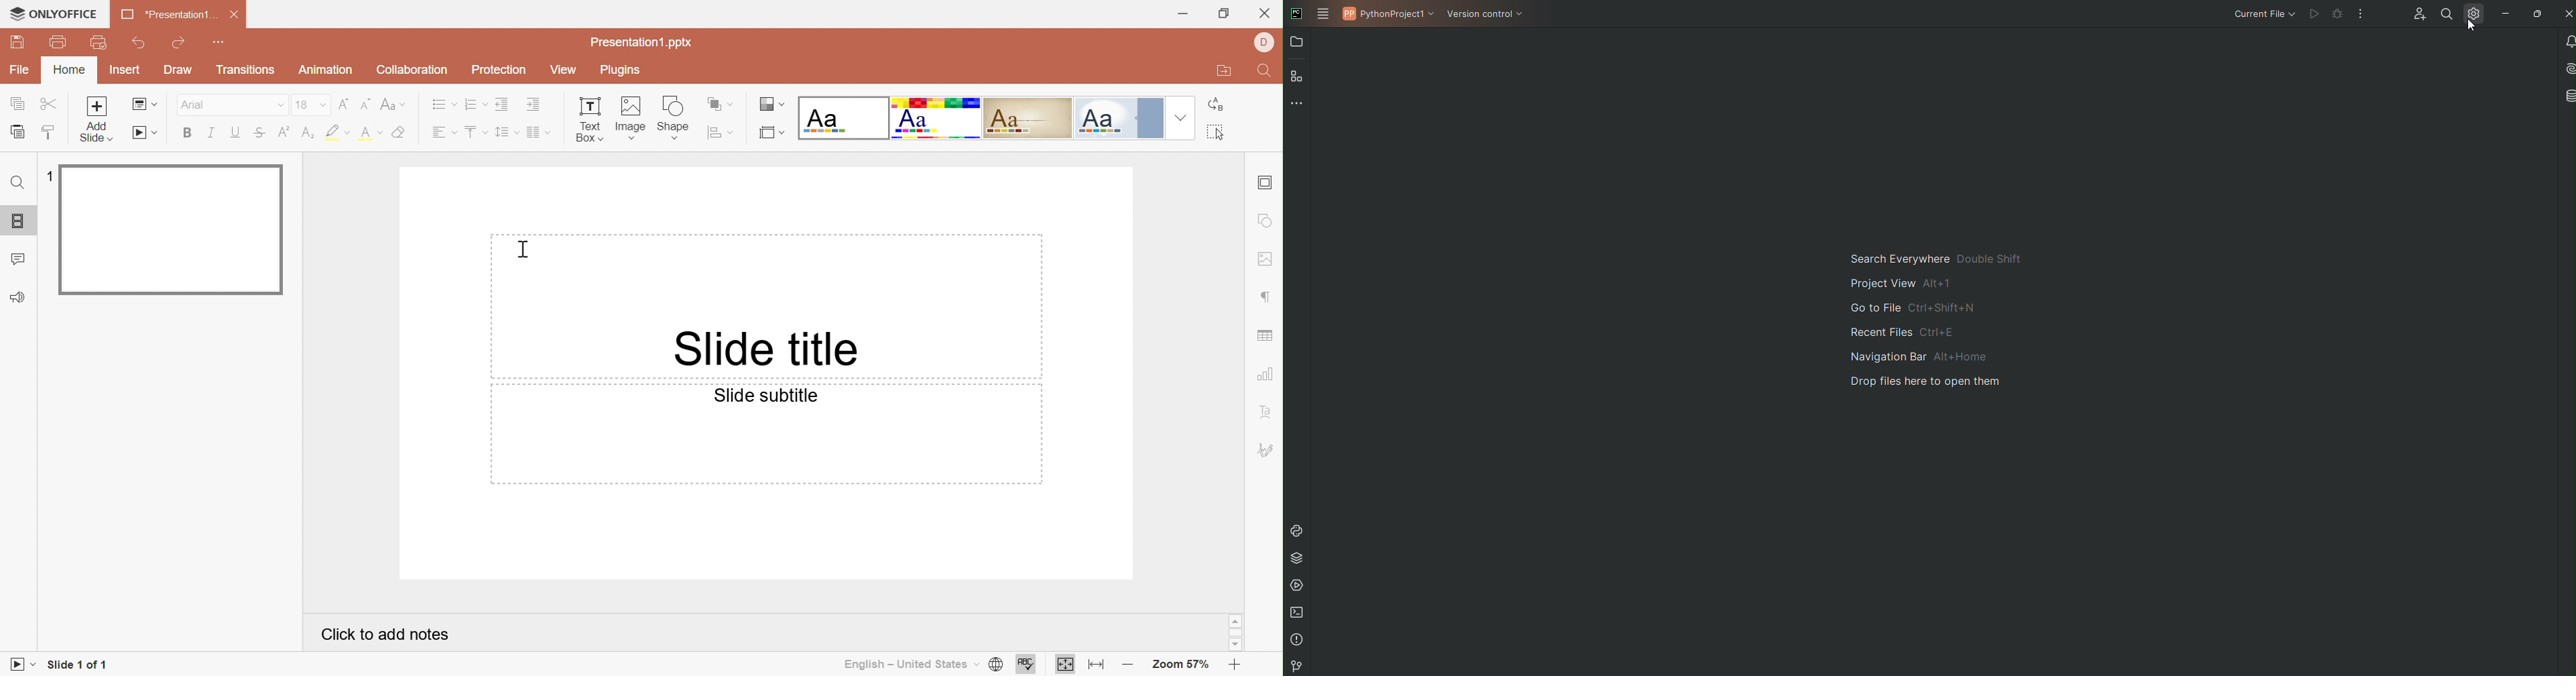 Image resolution: width=2576 pixels, height=700 pixels. I want to click on Blank, so click(844, 118).